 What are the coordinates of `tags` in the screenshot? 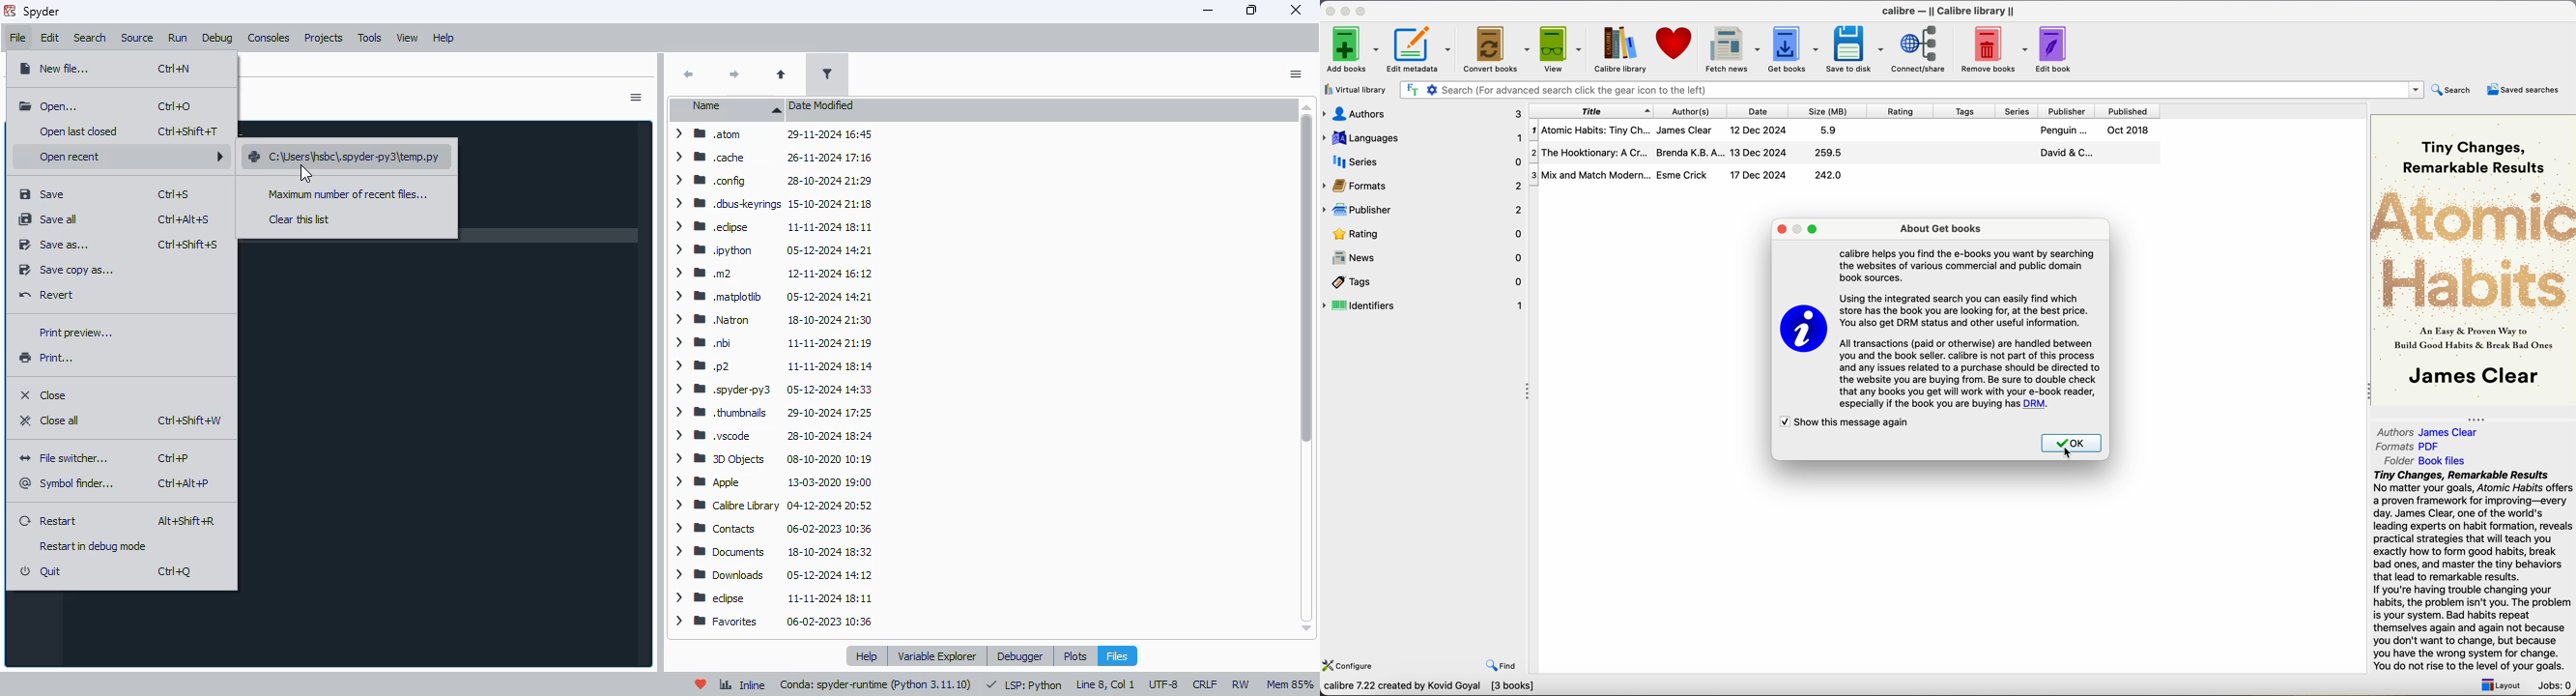 It's located at (1967, 112).